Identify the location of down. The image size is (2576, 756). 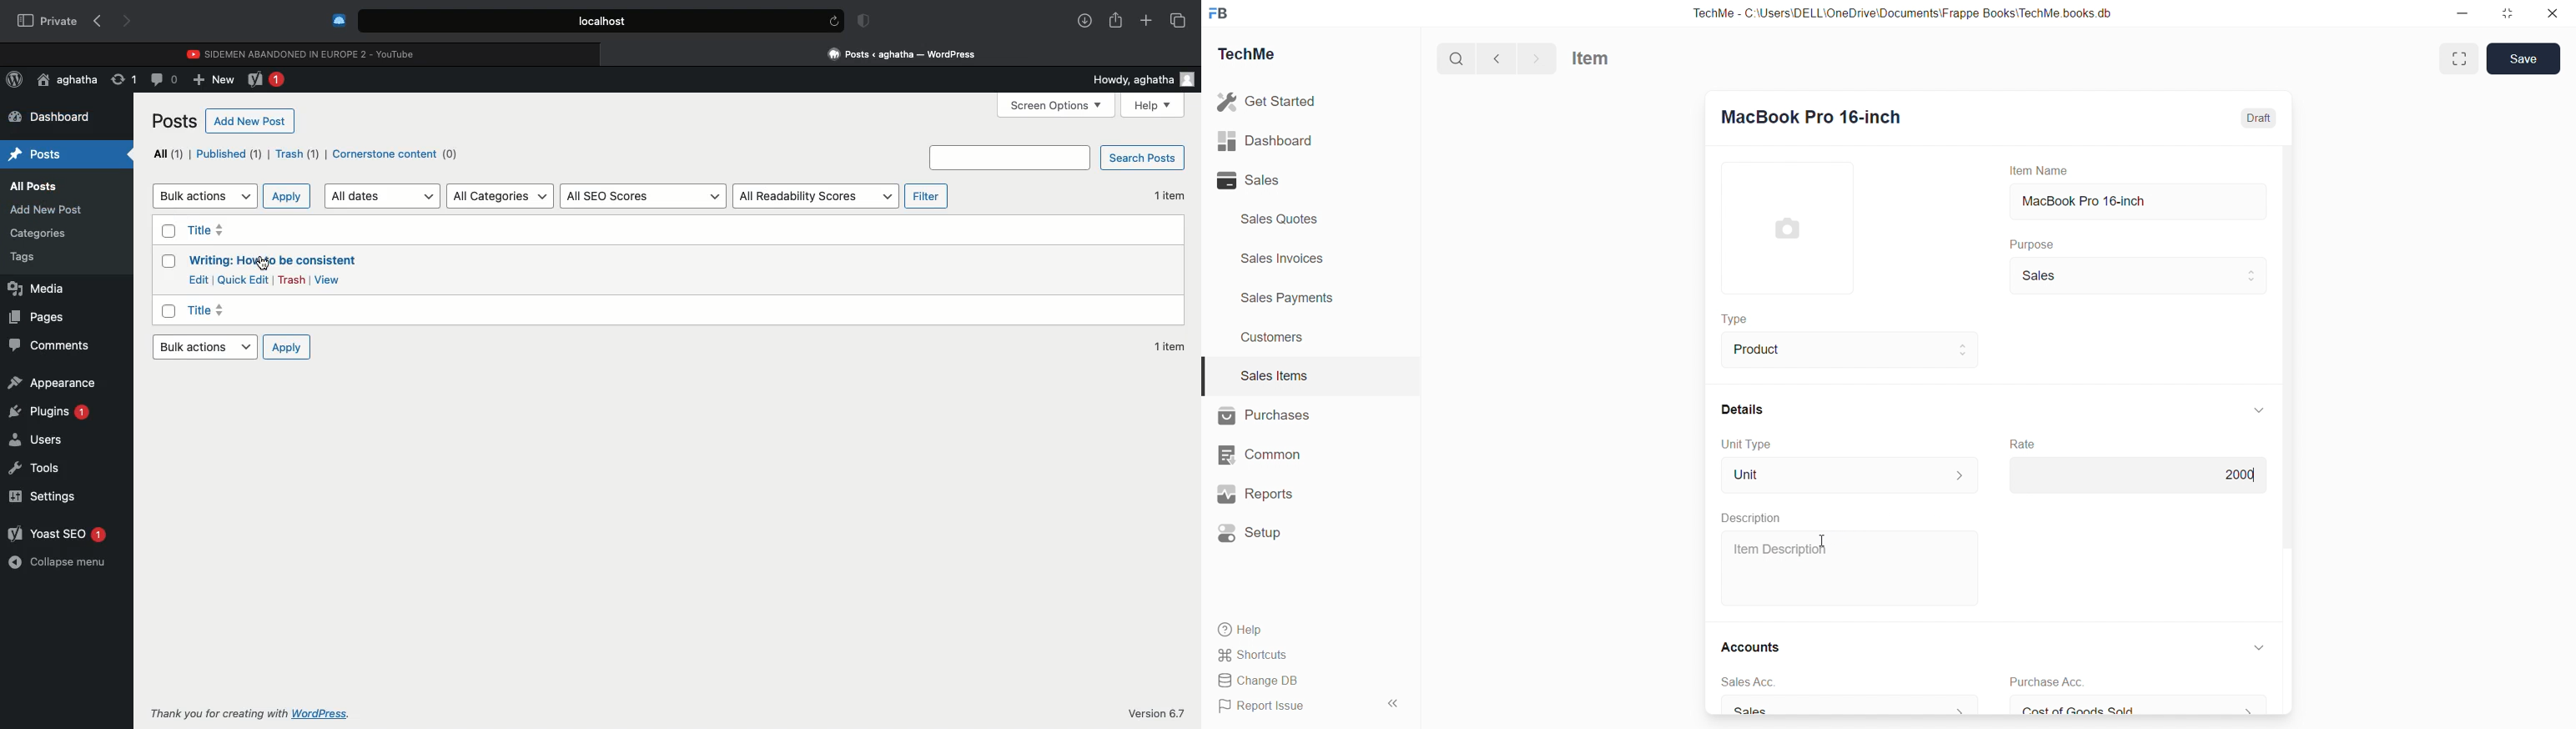
(2258, 411).